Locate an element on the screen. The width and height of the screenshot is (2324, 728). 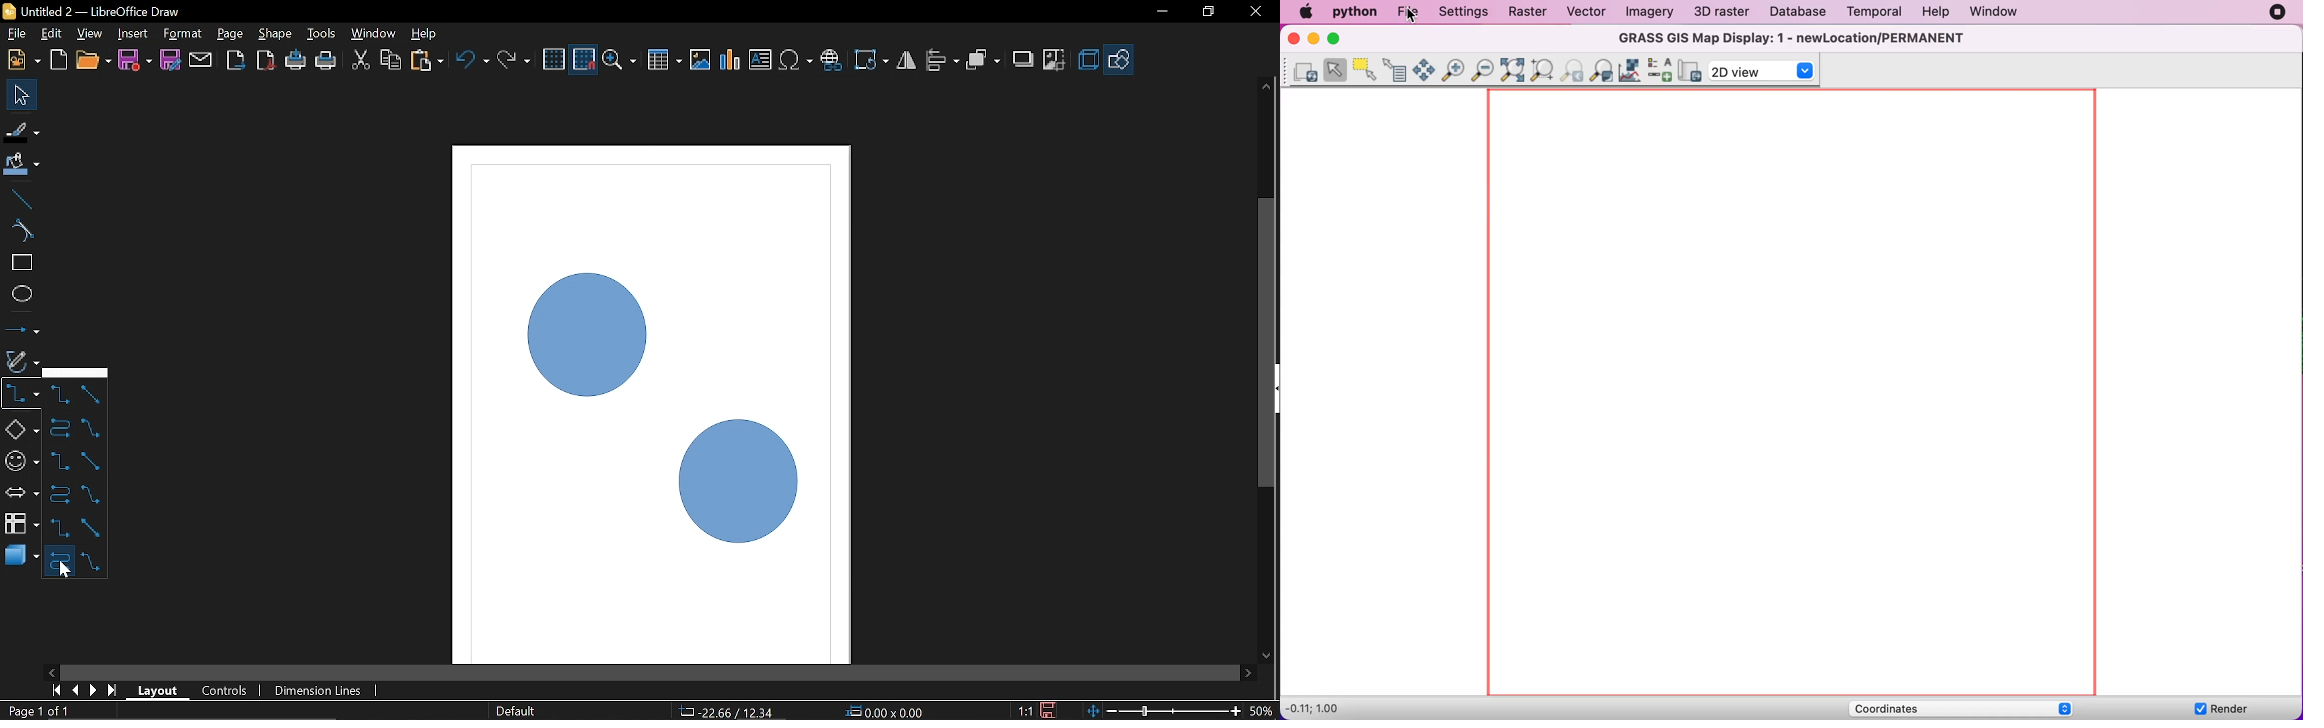
Save as is located at coordinates (170, 59).